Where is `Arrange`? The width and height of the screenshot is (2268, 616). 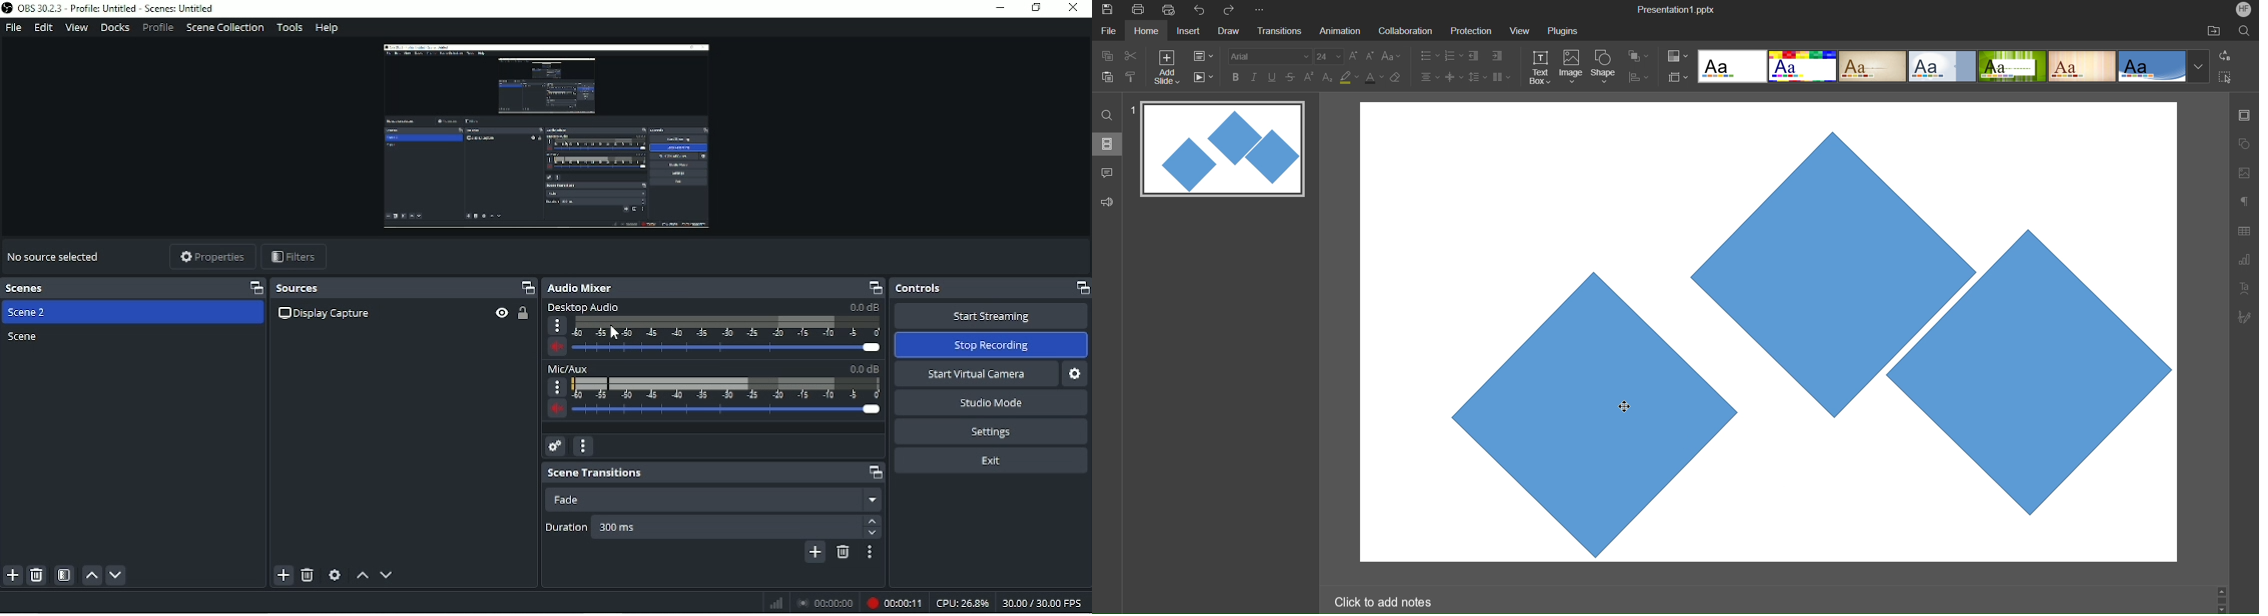
Arrange is located at coordinates (1639, 56).